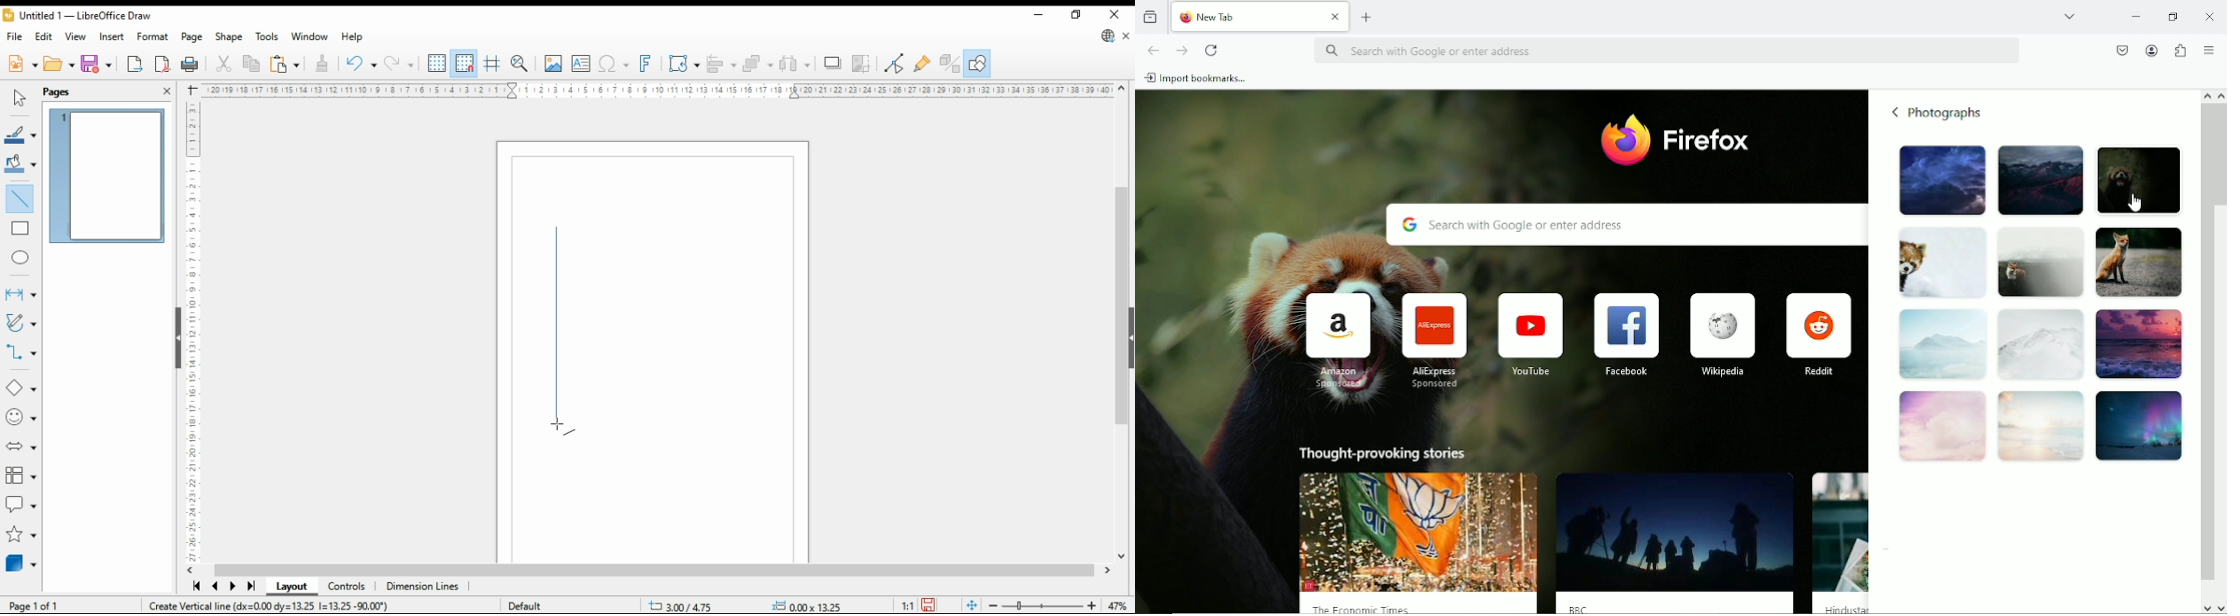  I want to click on window, so click(309, 37).